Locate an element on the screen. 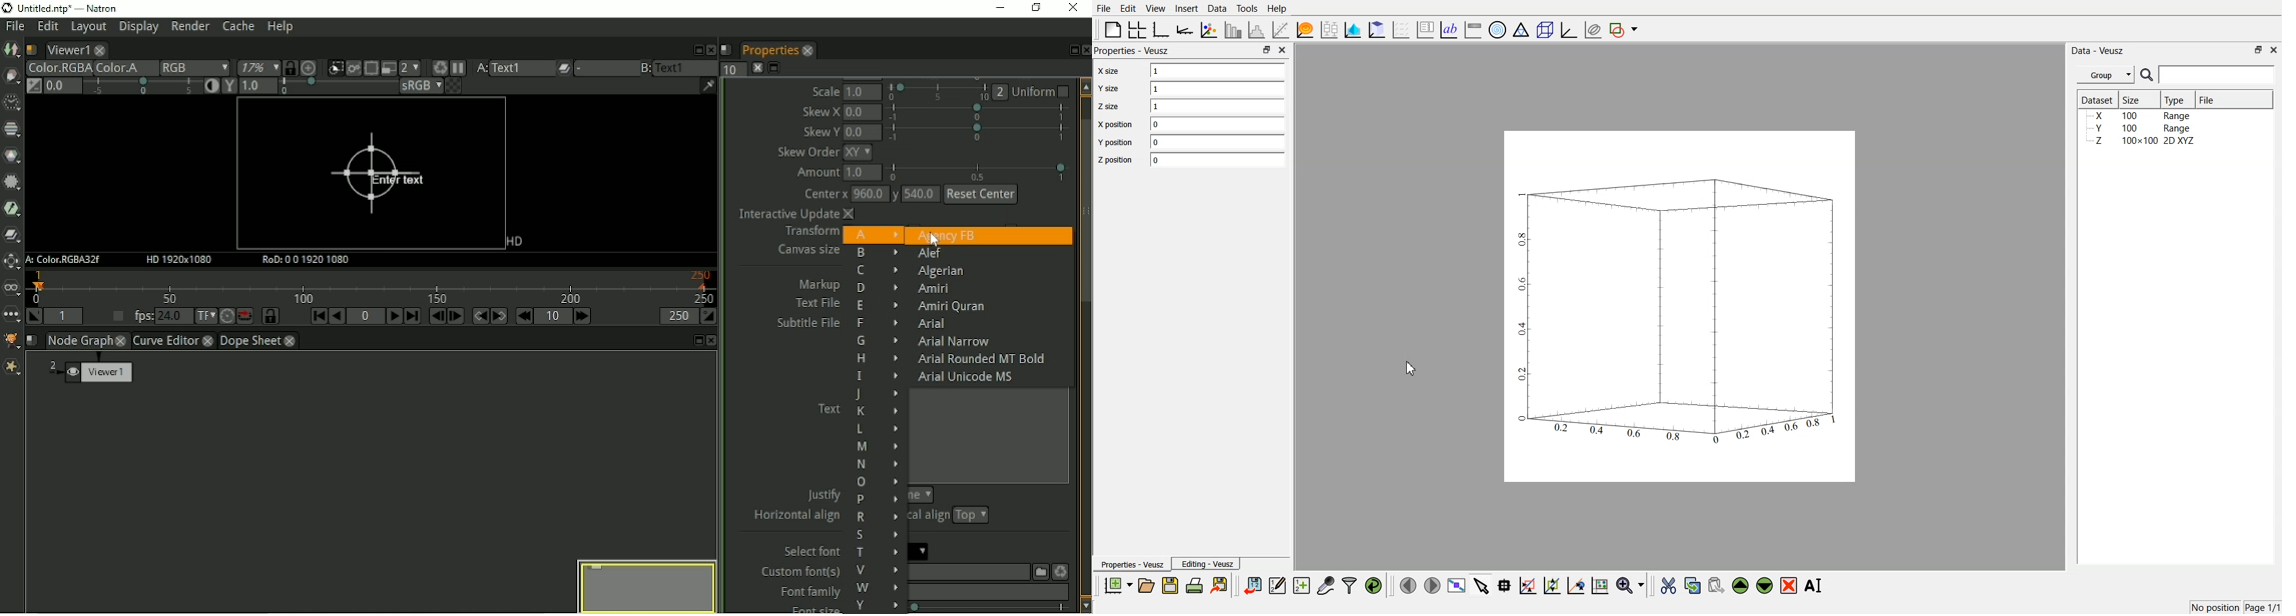 This screenshot has width=2296, height=616. Plot key is located at coordinates (1425, 30).